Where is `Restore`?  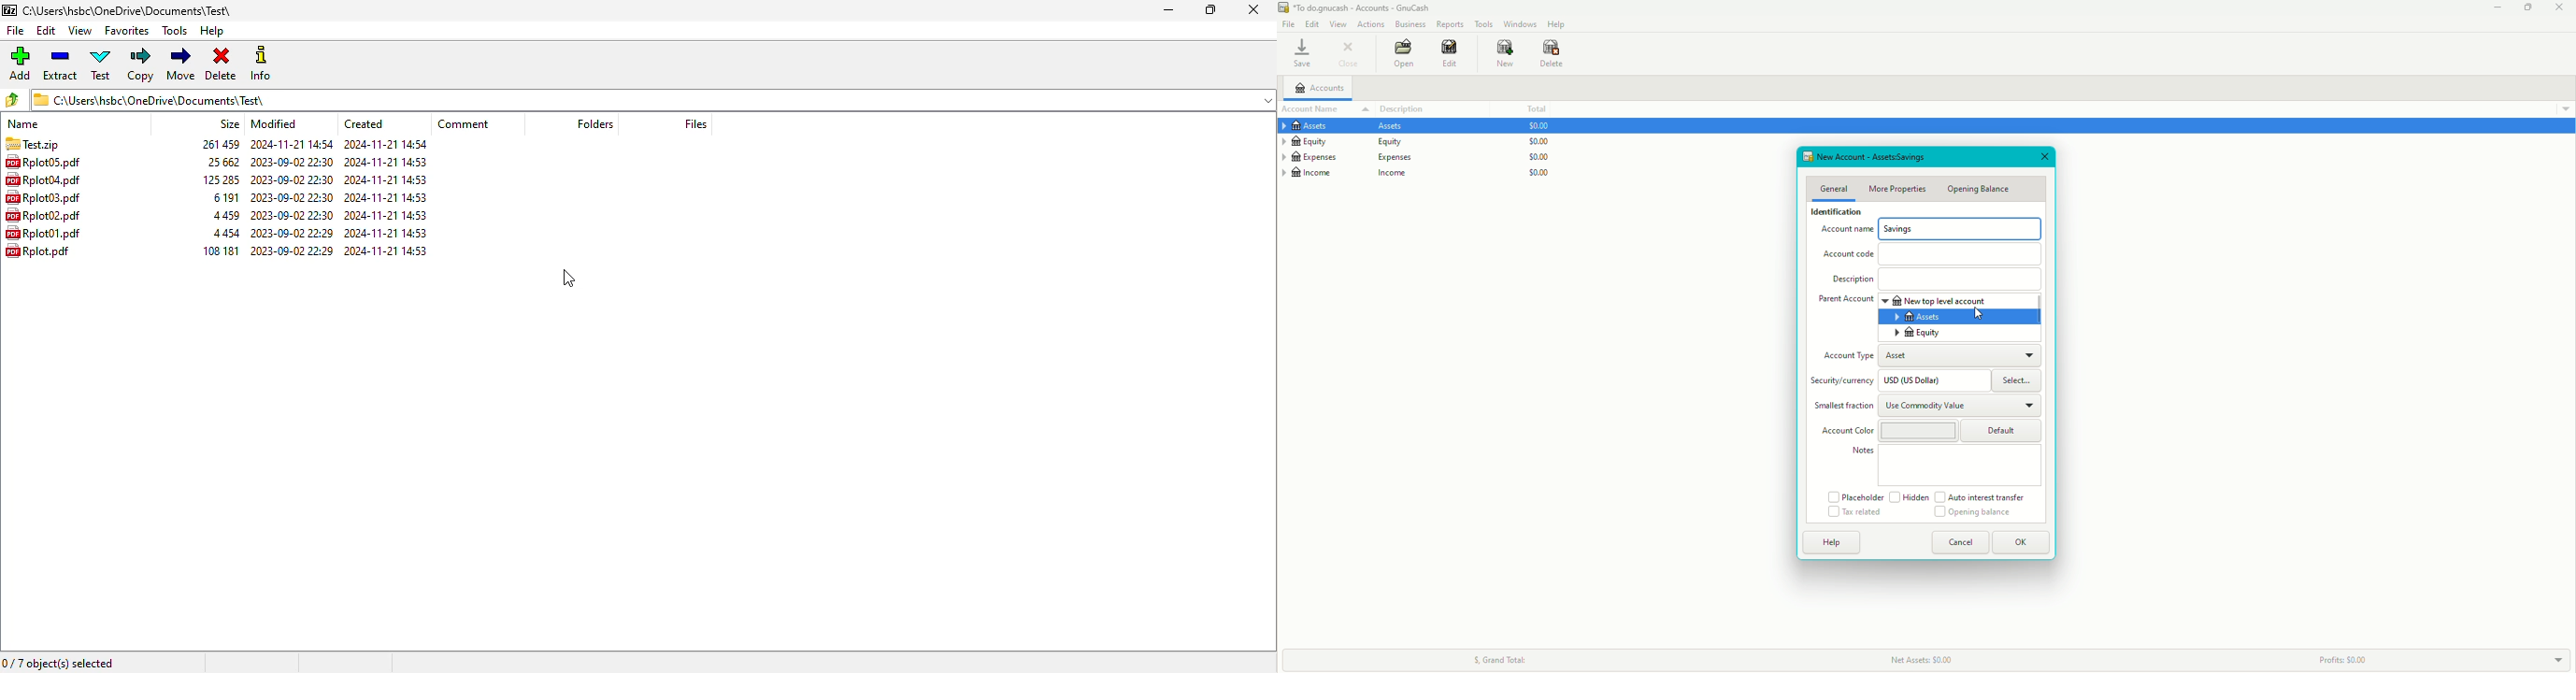
Restore is located at coordinates (2527, 7).